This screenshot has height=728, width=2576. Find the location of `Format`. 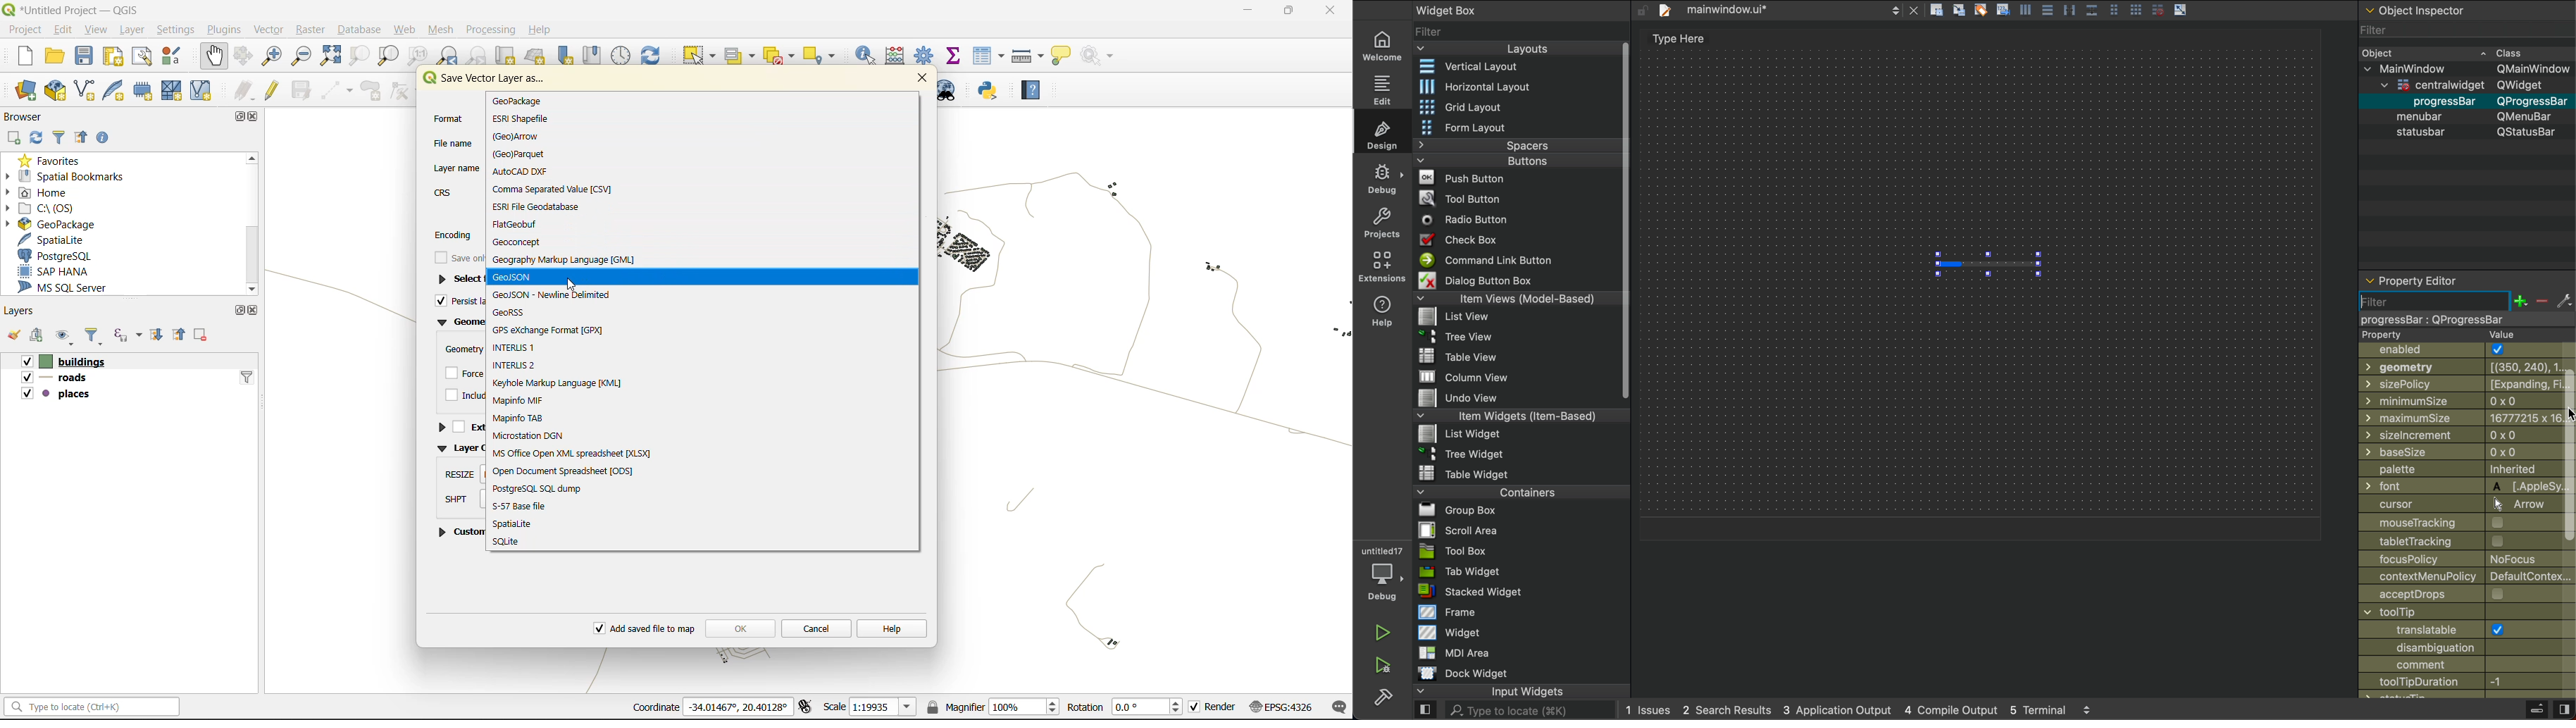

Format is located at coordinates (448, 117).